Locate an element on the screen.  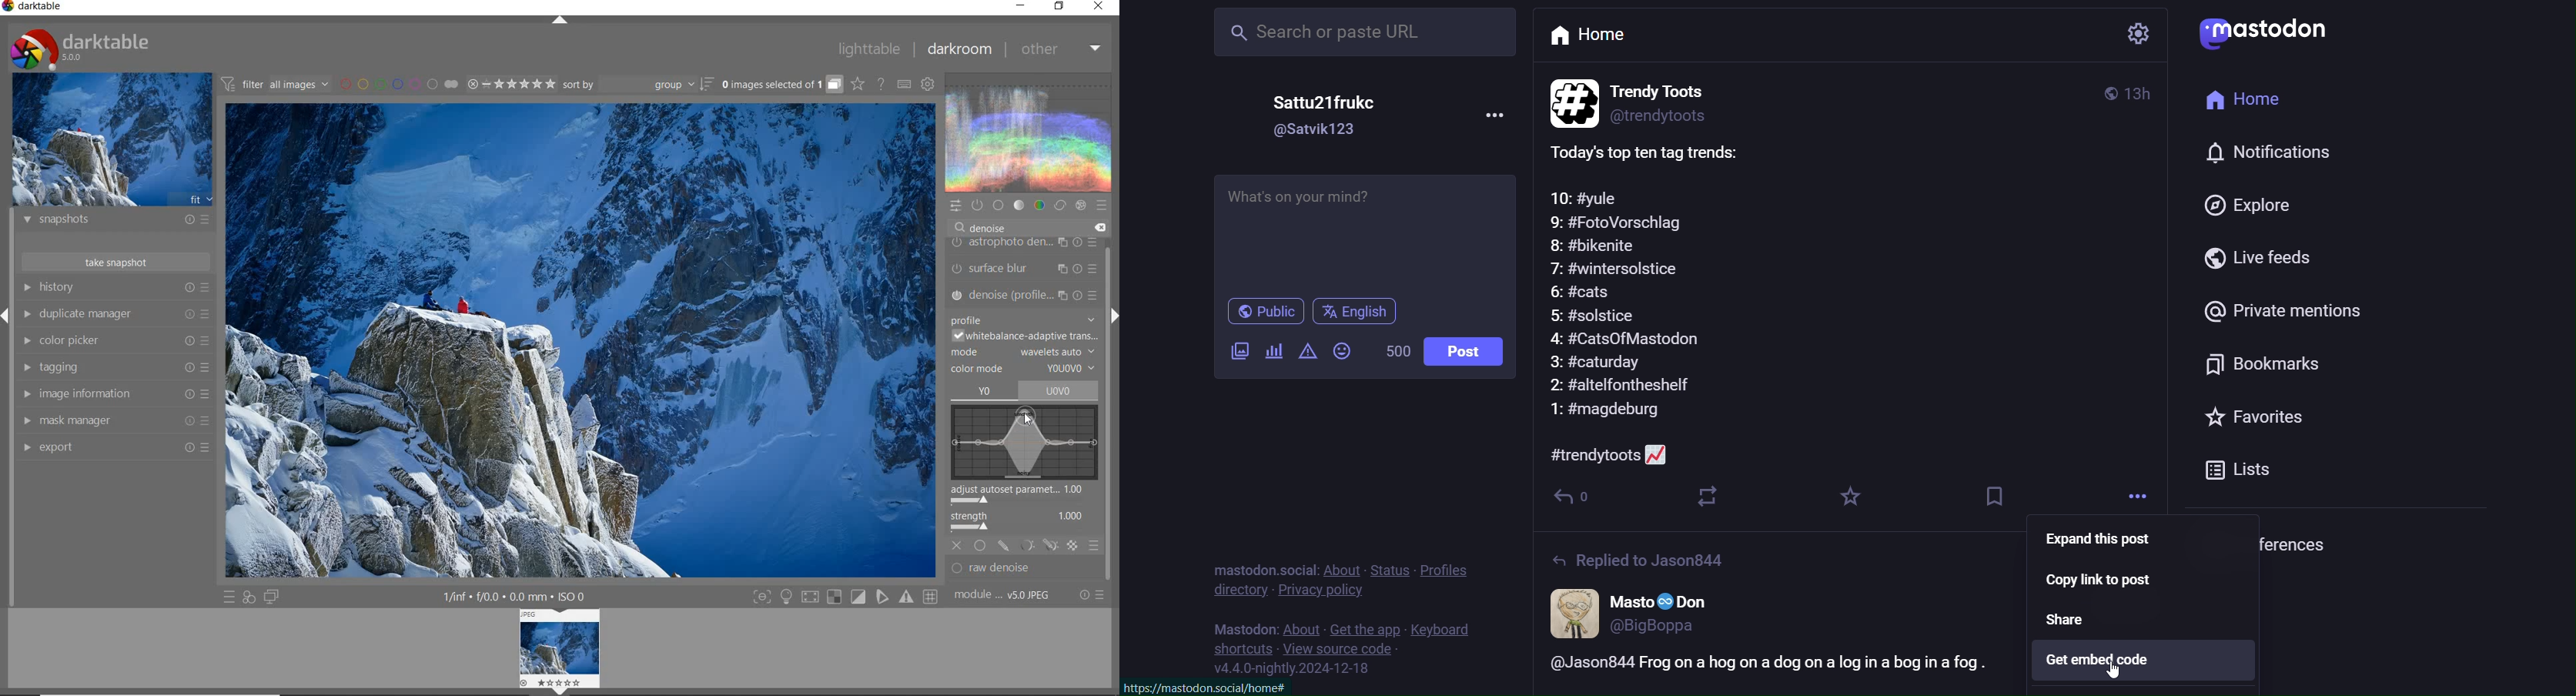
tone is located at coordinates (1019, 205).